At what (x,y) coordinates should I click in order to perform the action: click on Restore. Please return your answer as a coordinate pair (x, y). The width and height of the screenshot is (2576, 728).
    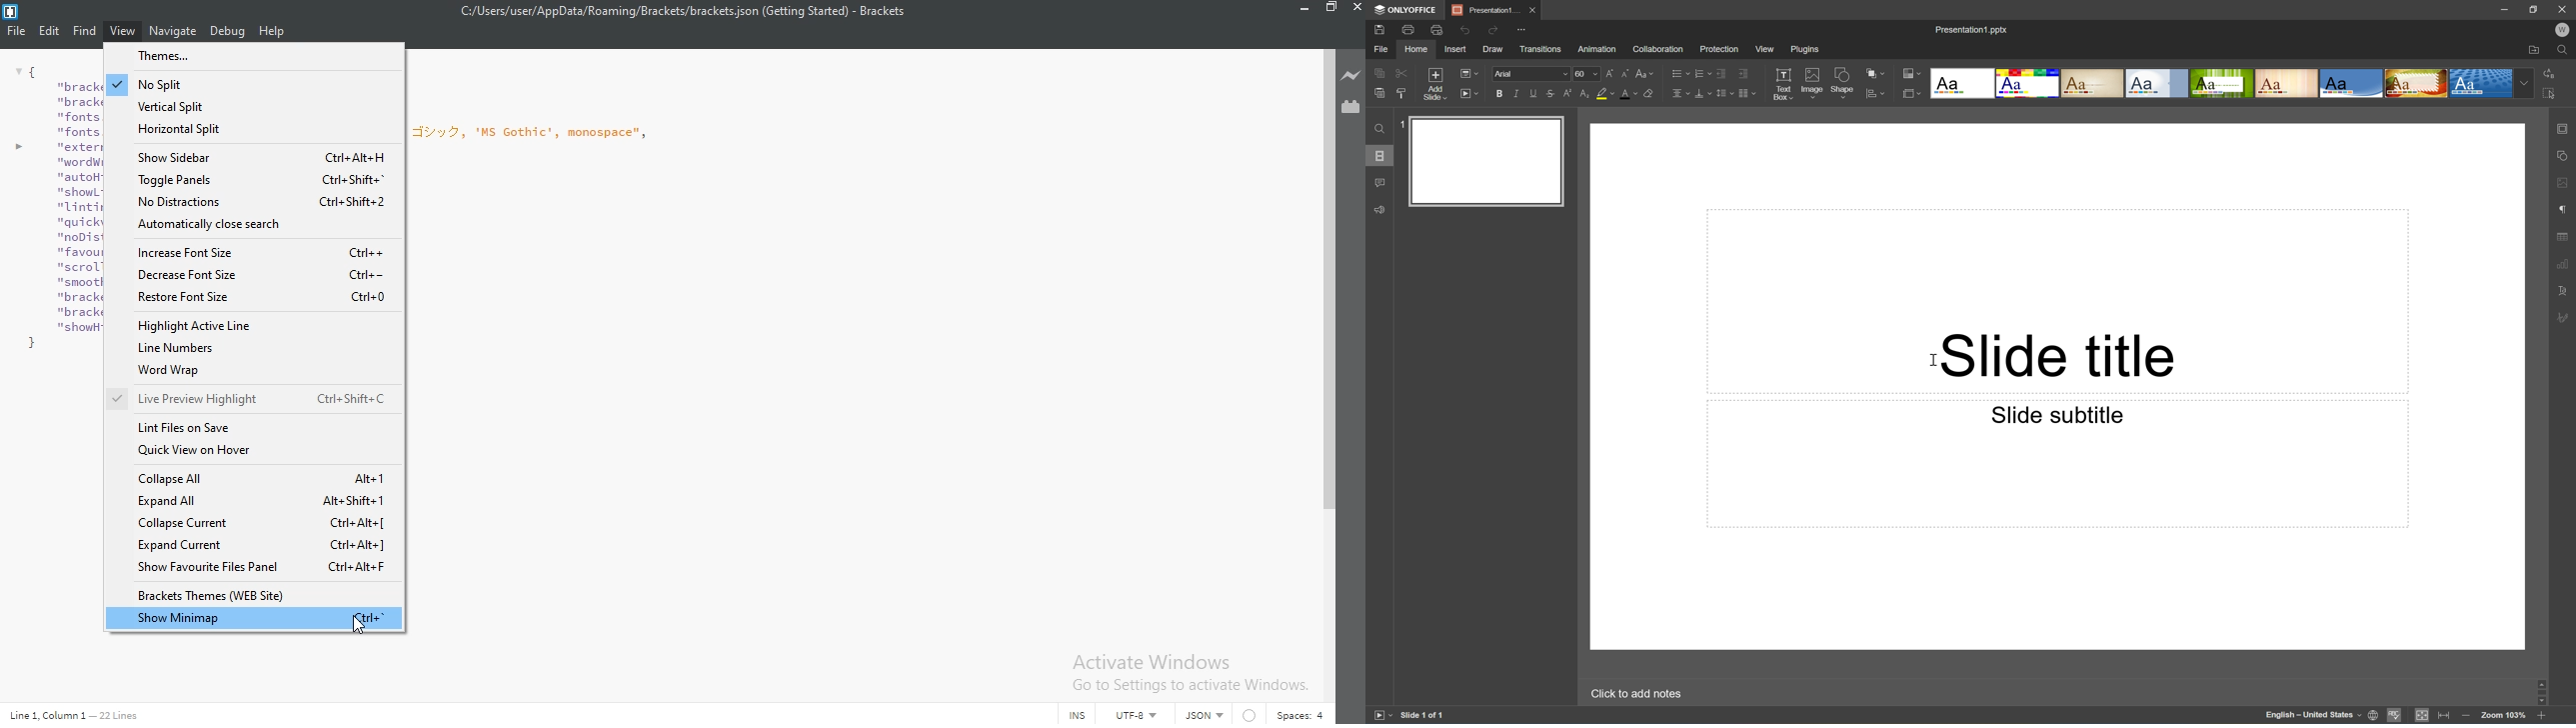
    Looking at the image, I should click on (1332, 10).